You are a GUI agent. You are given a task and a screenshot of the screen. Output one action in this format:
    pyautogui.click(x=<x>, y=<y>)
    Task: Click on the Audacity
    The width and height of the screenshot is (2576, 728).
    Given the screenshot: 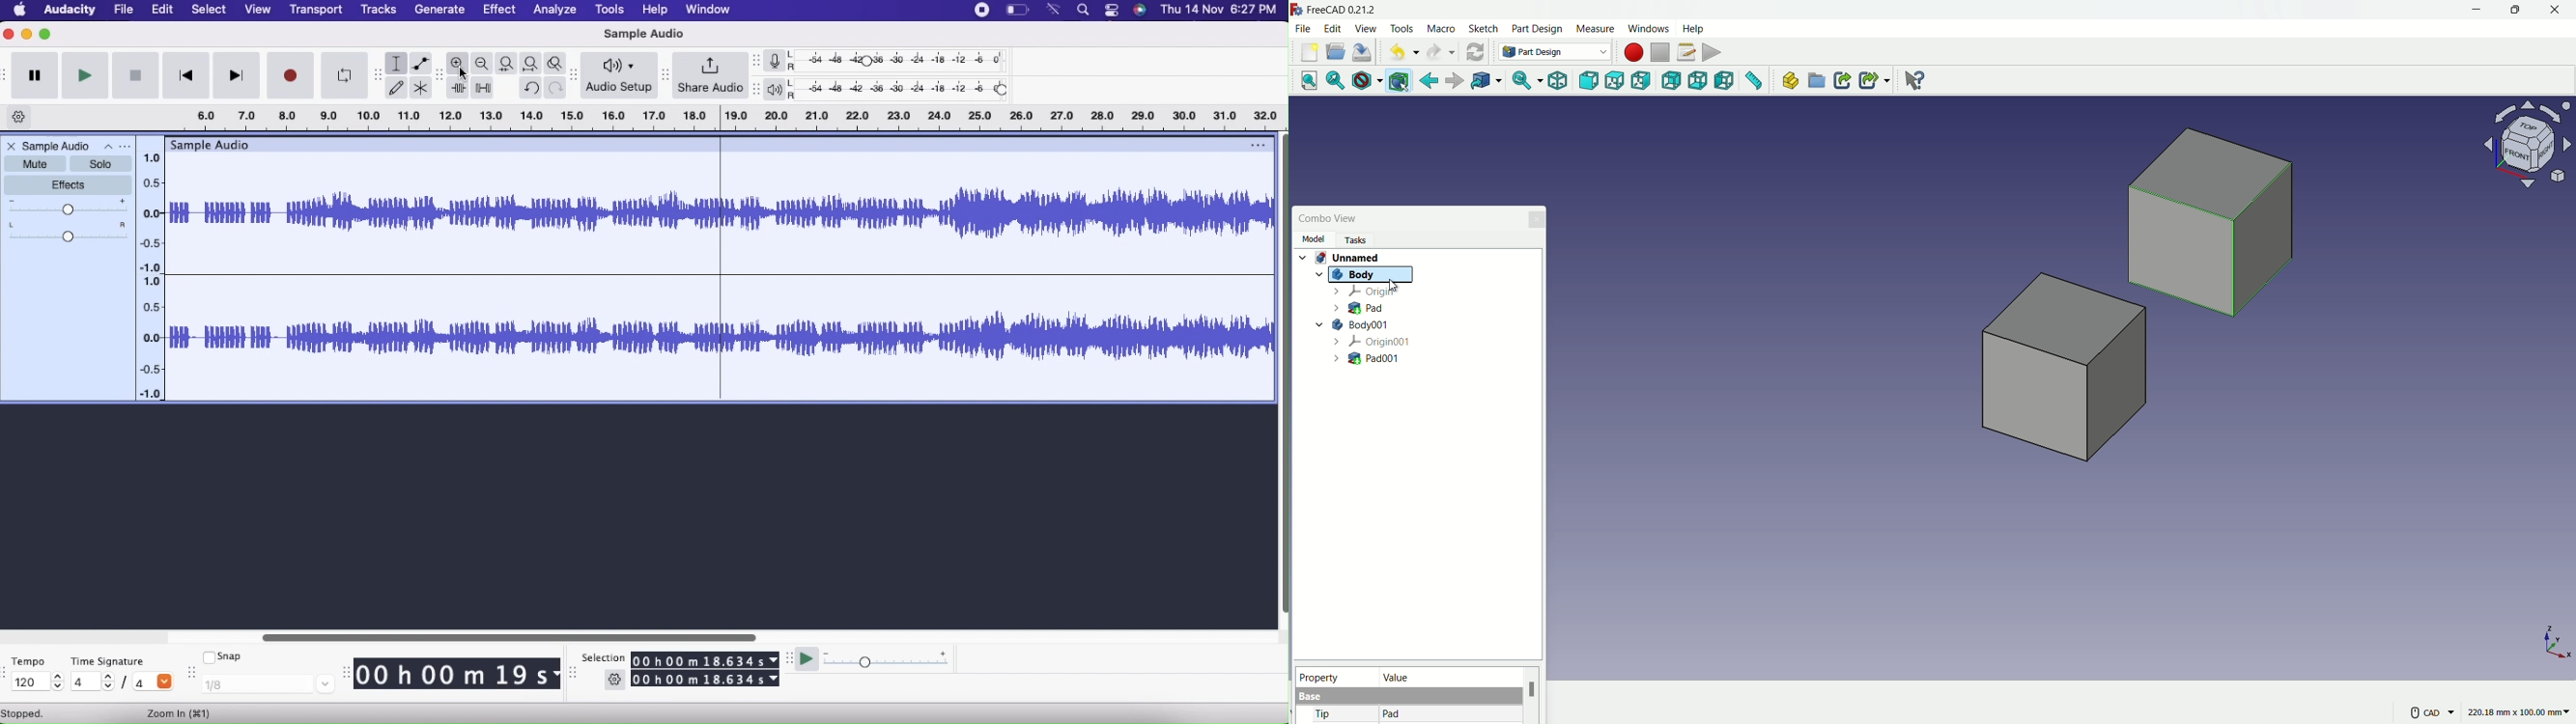 What is the action you would take?
    pyautogui.click(x=69, y=12)
    